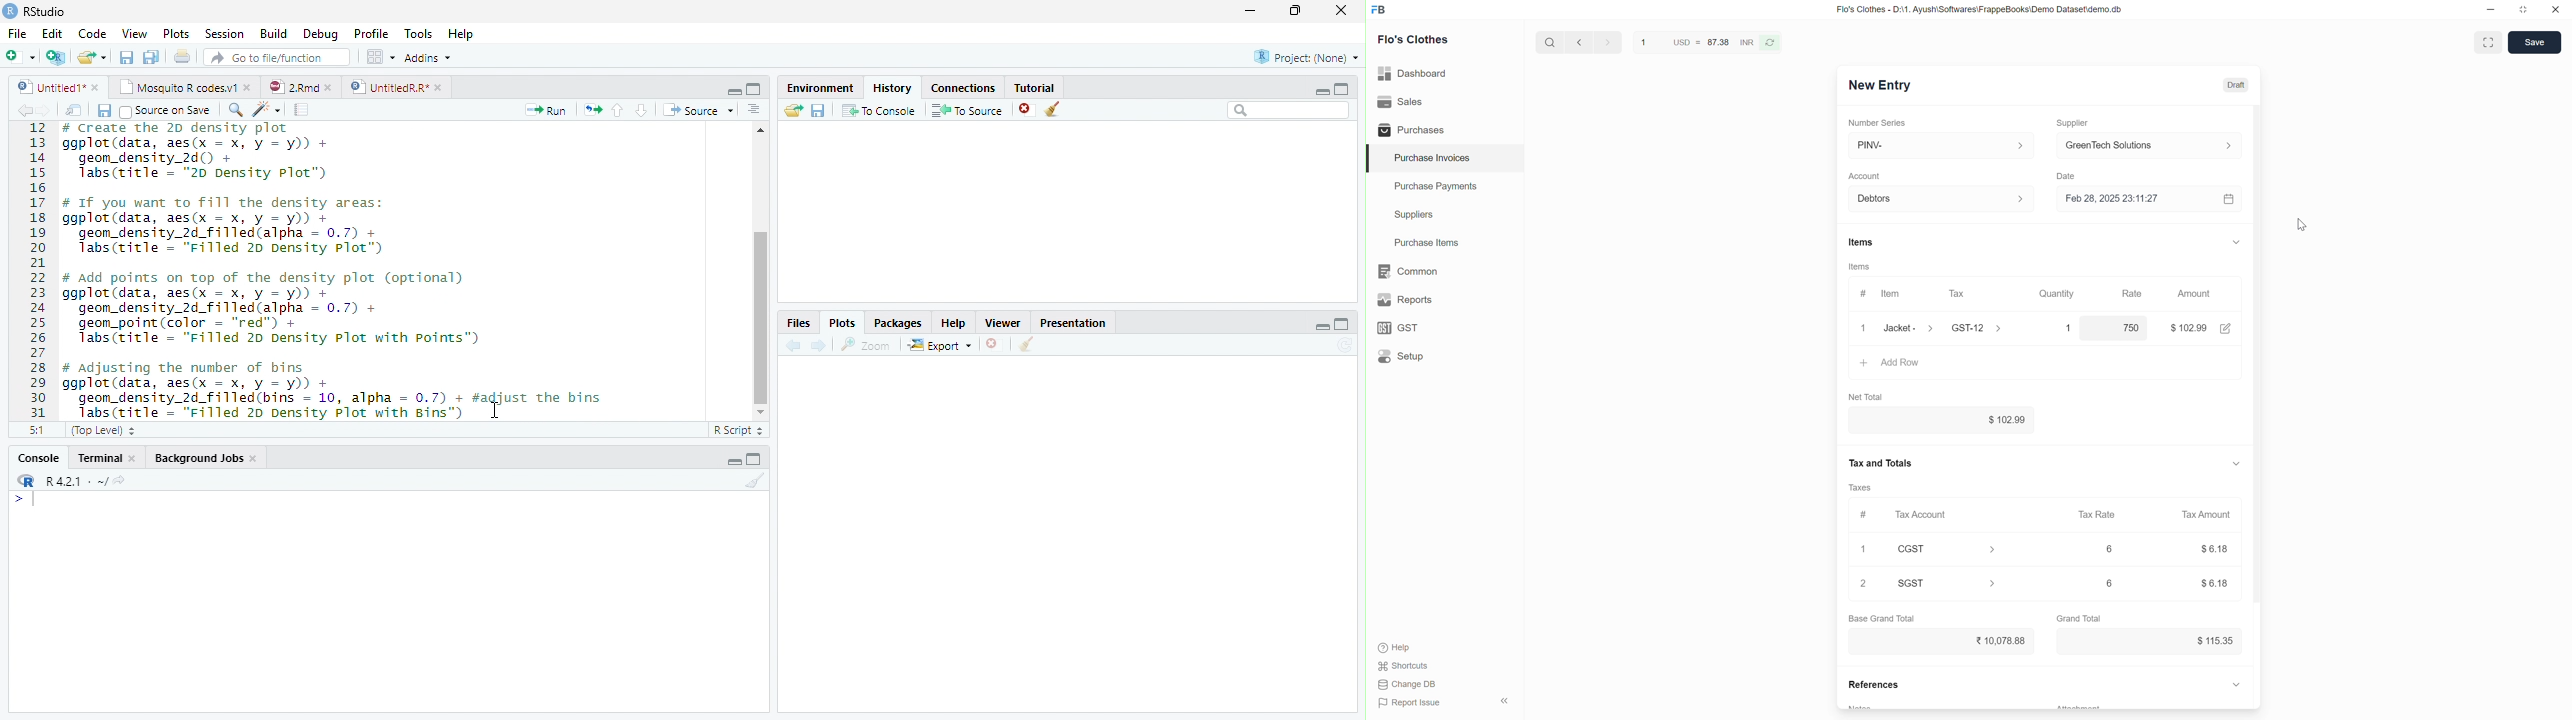 The height and width of the screenshot is (728, 2576). Describe the element at coordinates (1879, 463) in the screenshot. I see `Tax and Totals` at that location.